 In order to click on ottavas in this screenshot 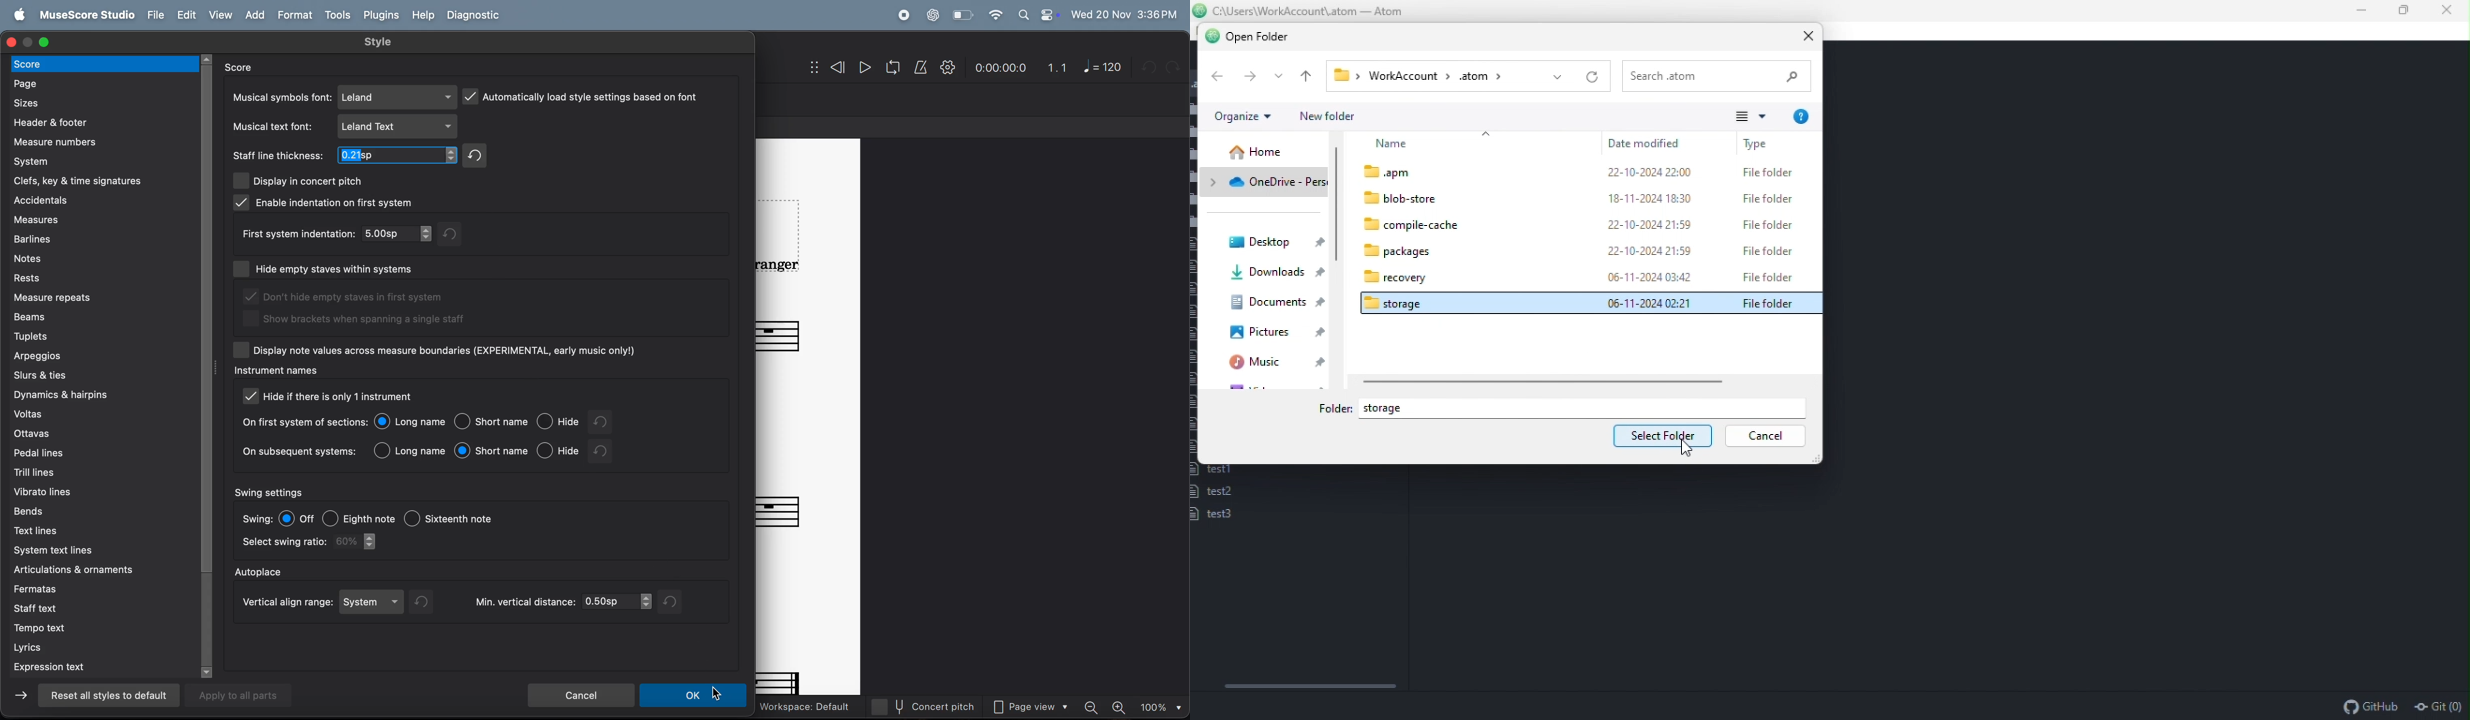, I will do `click(96, 435)`.